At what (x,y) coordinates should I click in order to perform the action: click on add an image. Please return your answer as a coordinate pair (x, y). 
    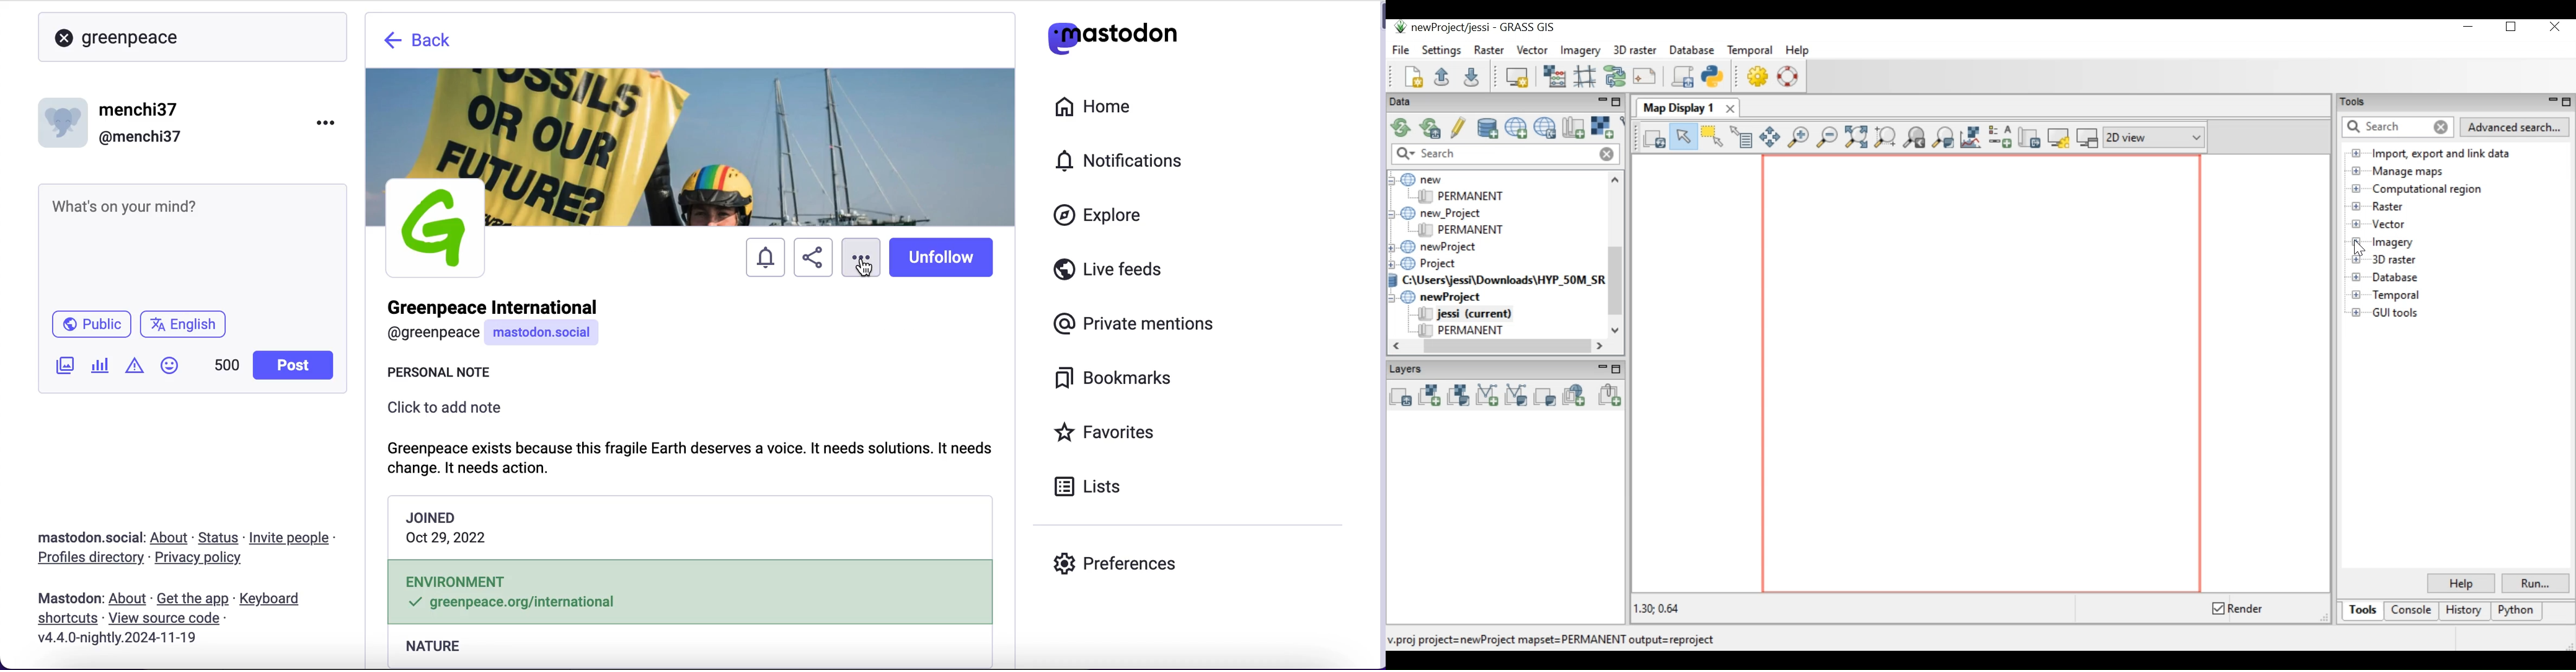
    Looking at the image, I should click on (63, 365).